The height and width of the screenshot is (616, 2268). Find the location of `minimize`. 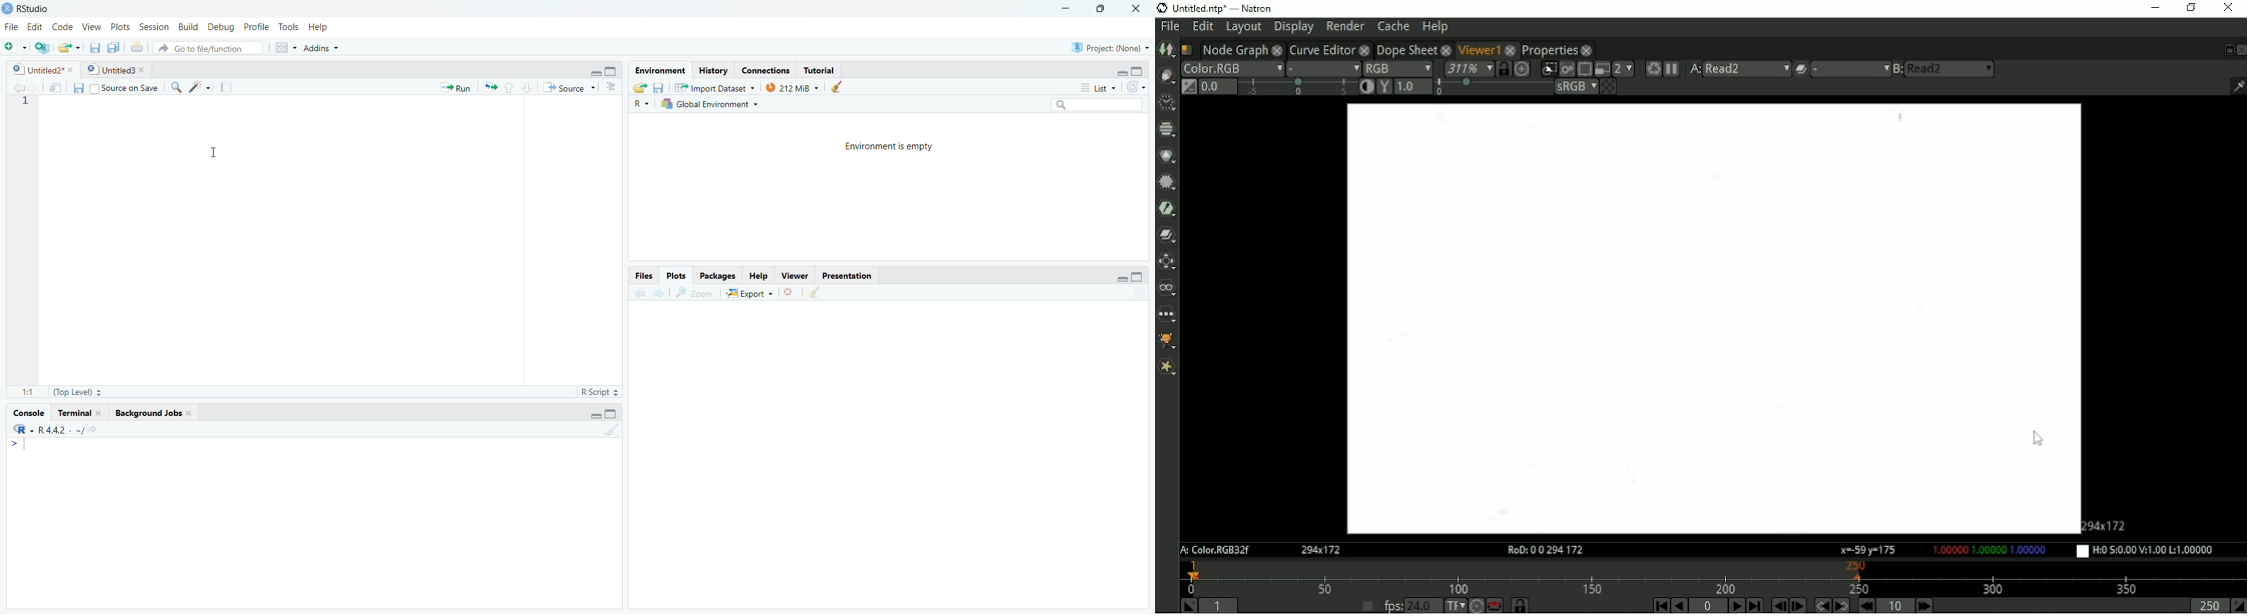

minimize is located at coordinates (1109, 276).